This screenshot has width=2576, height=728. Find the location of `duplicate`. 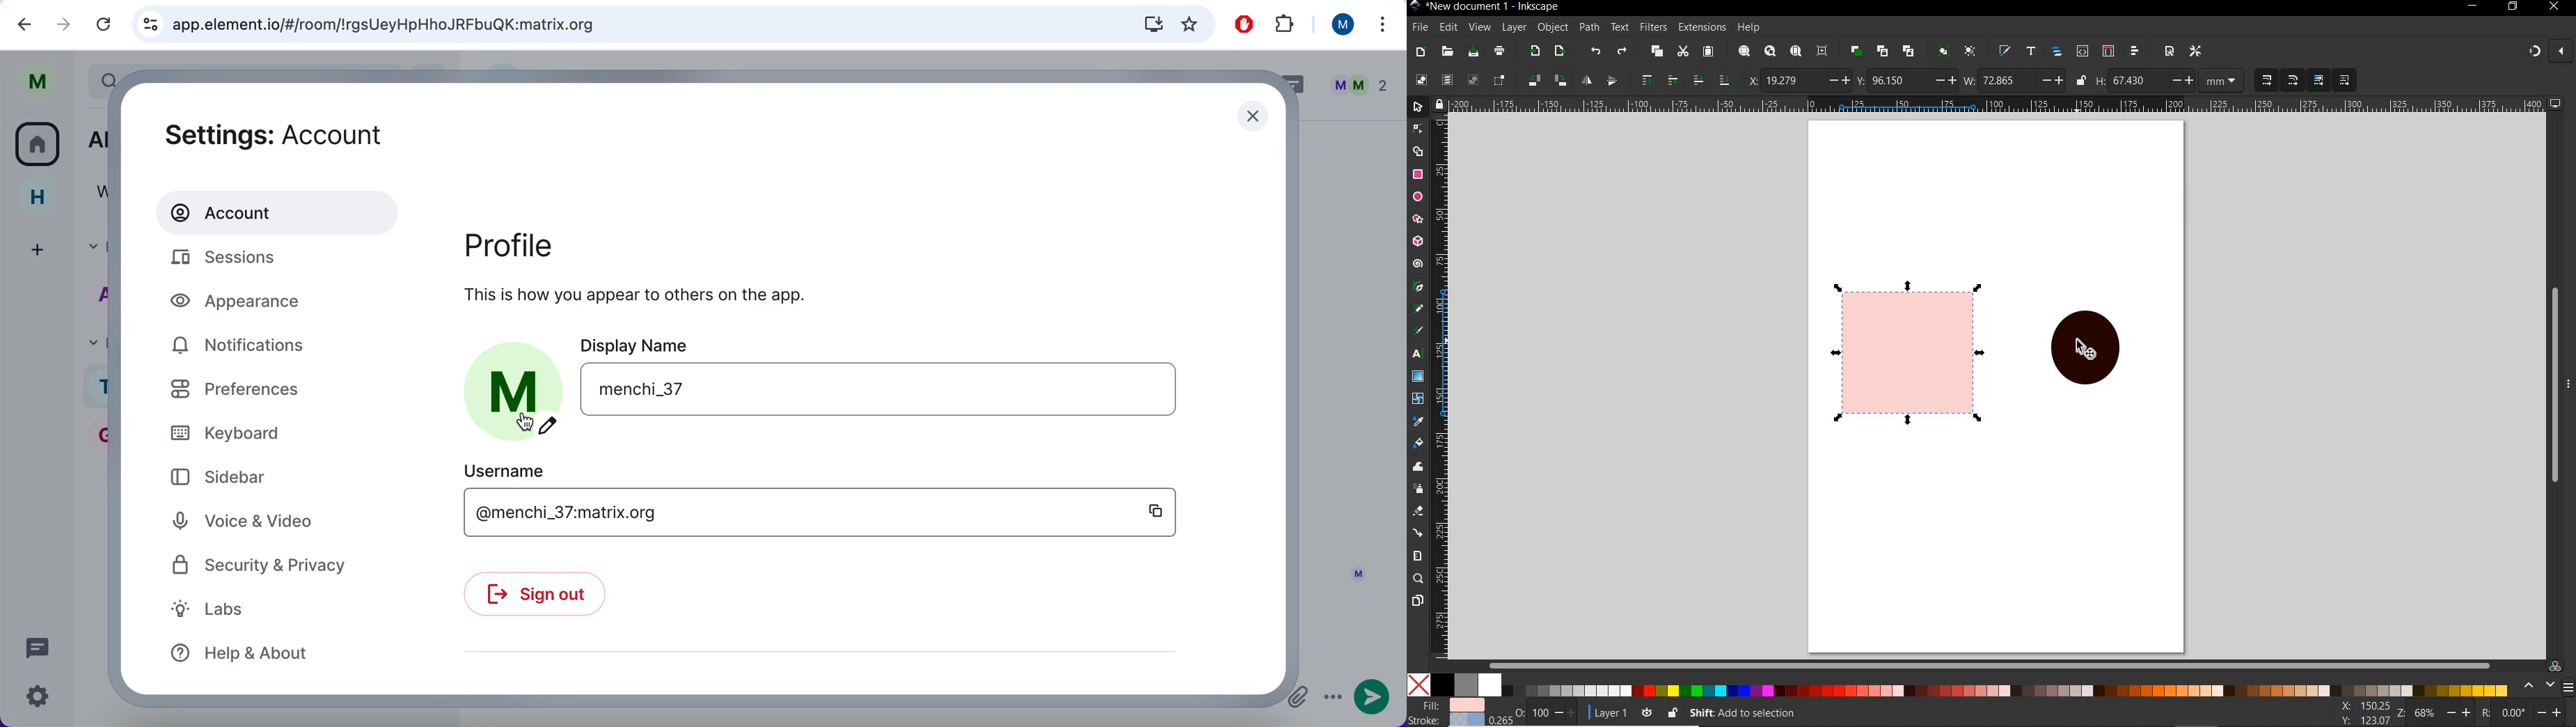

duplicate is located at coordinates (1857, 52).